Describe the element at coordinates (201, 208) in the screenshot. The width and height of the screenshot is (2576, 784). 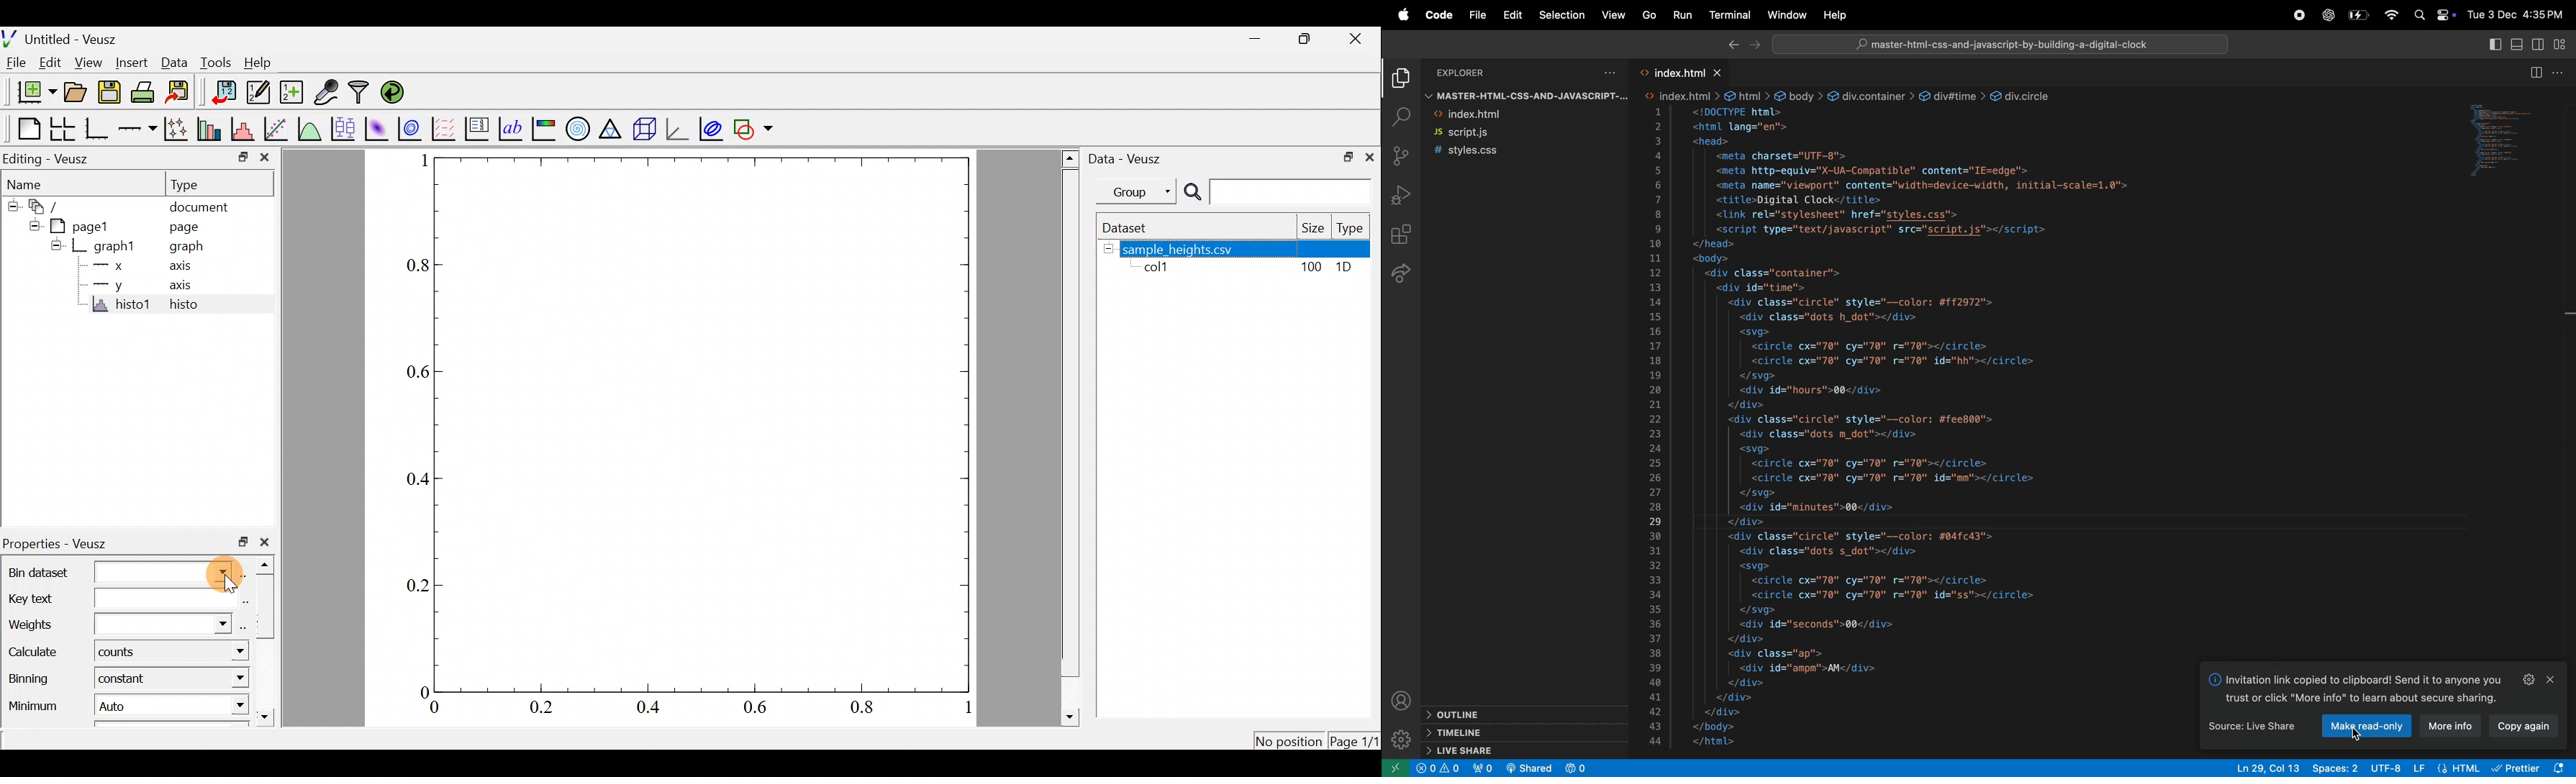
I see `document` at that location.